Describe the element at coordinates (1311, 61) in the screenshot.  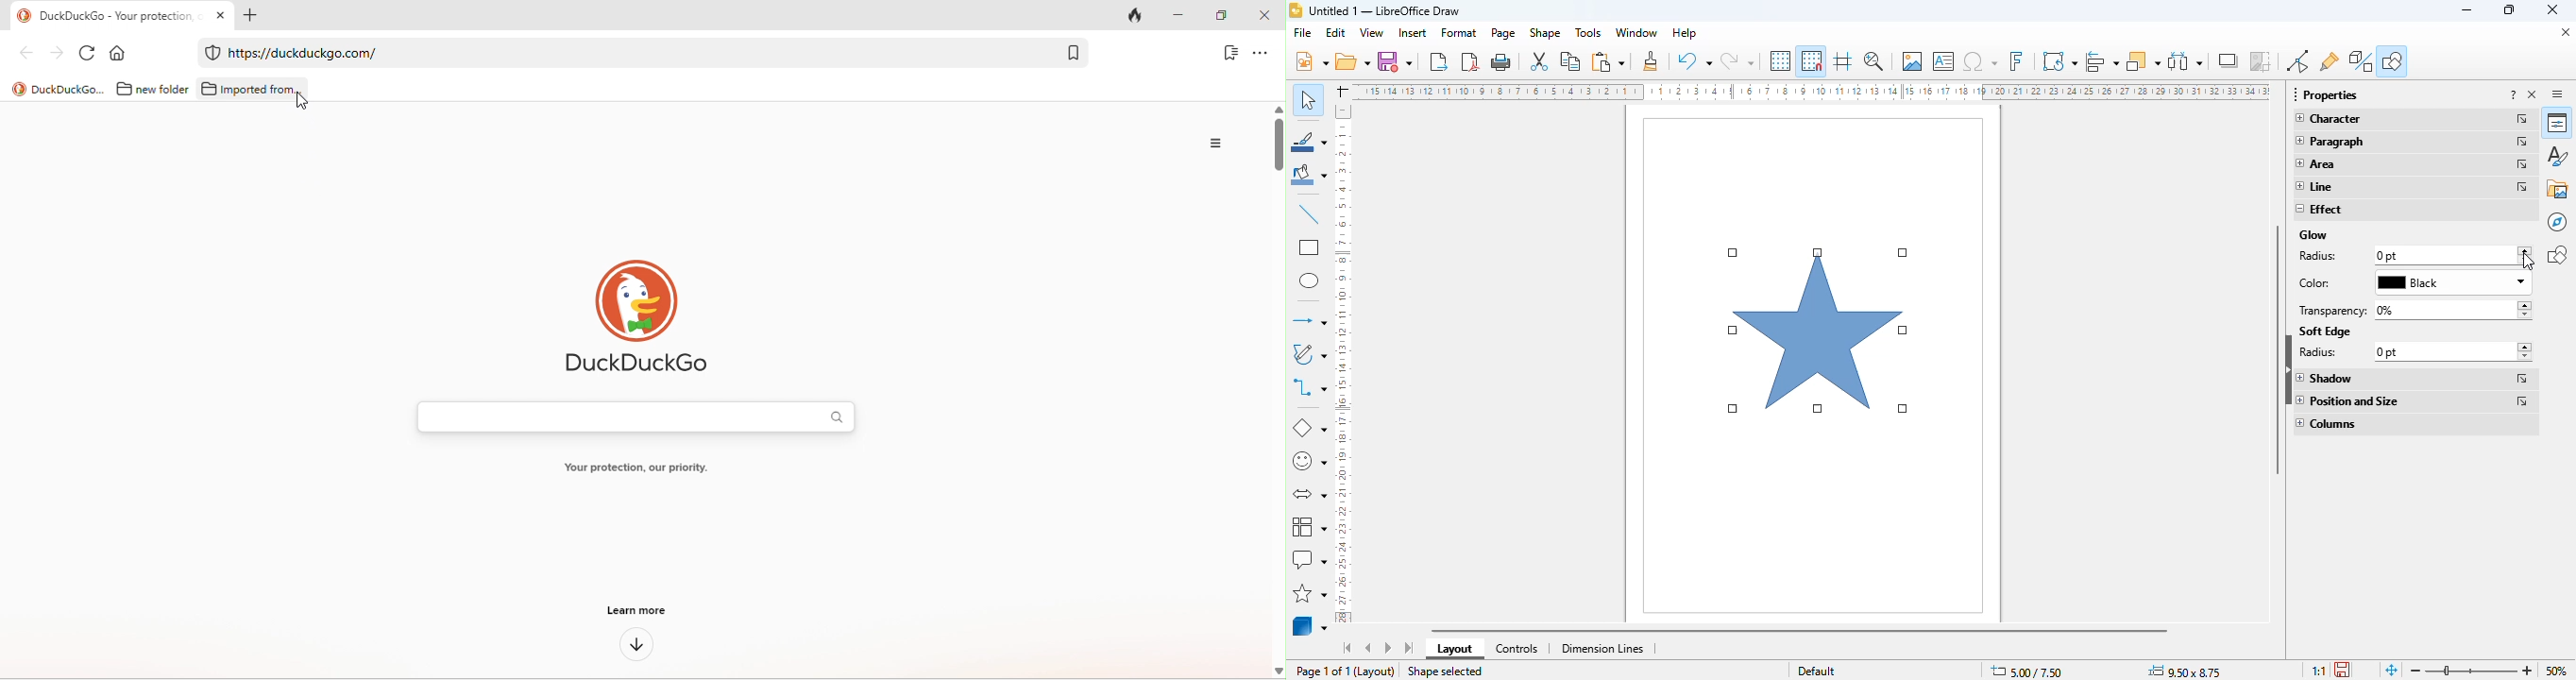
I see `new` at that location.